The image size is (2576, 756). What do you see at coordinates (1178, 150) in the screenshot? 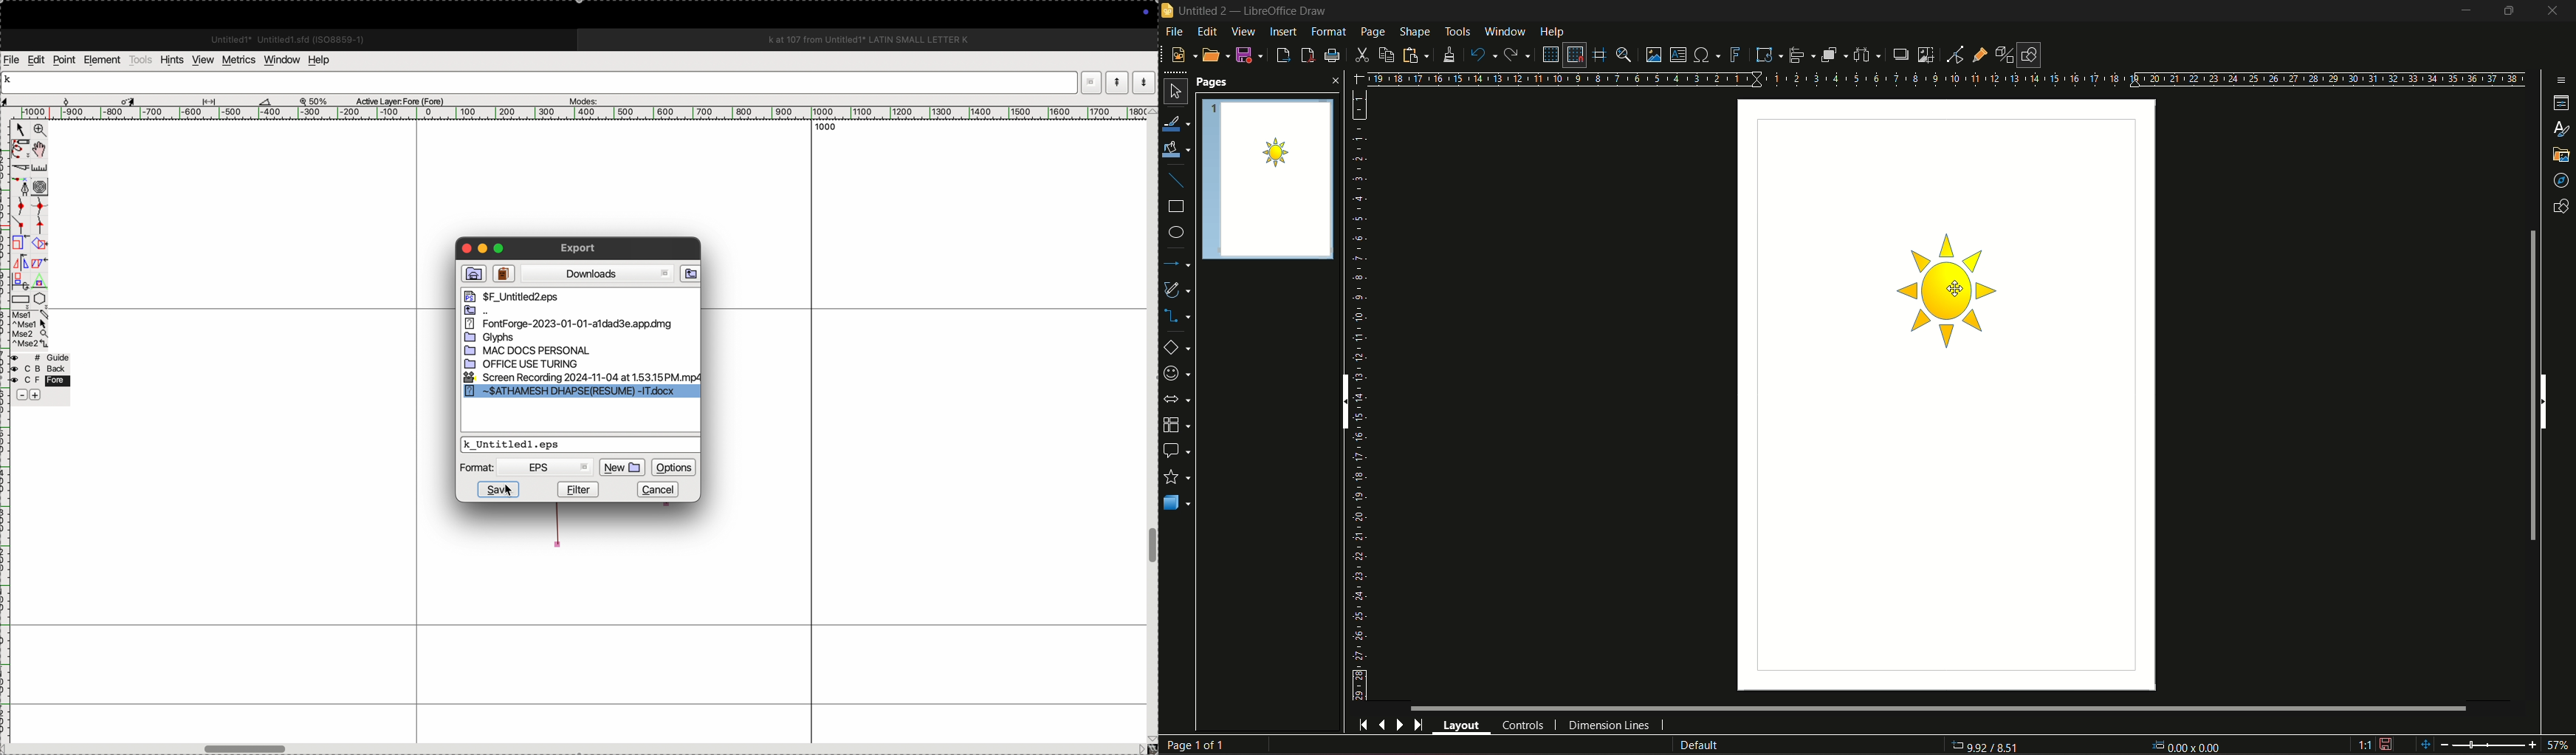
I see `fill color` at bounding box center [1178, 150].